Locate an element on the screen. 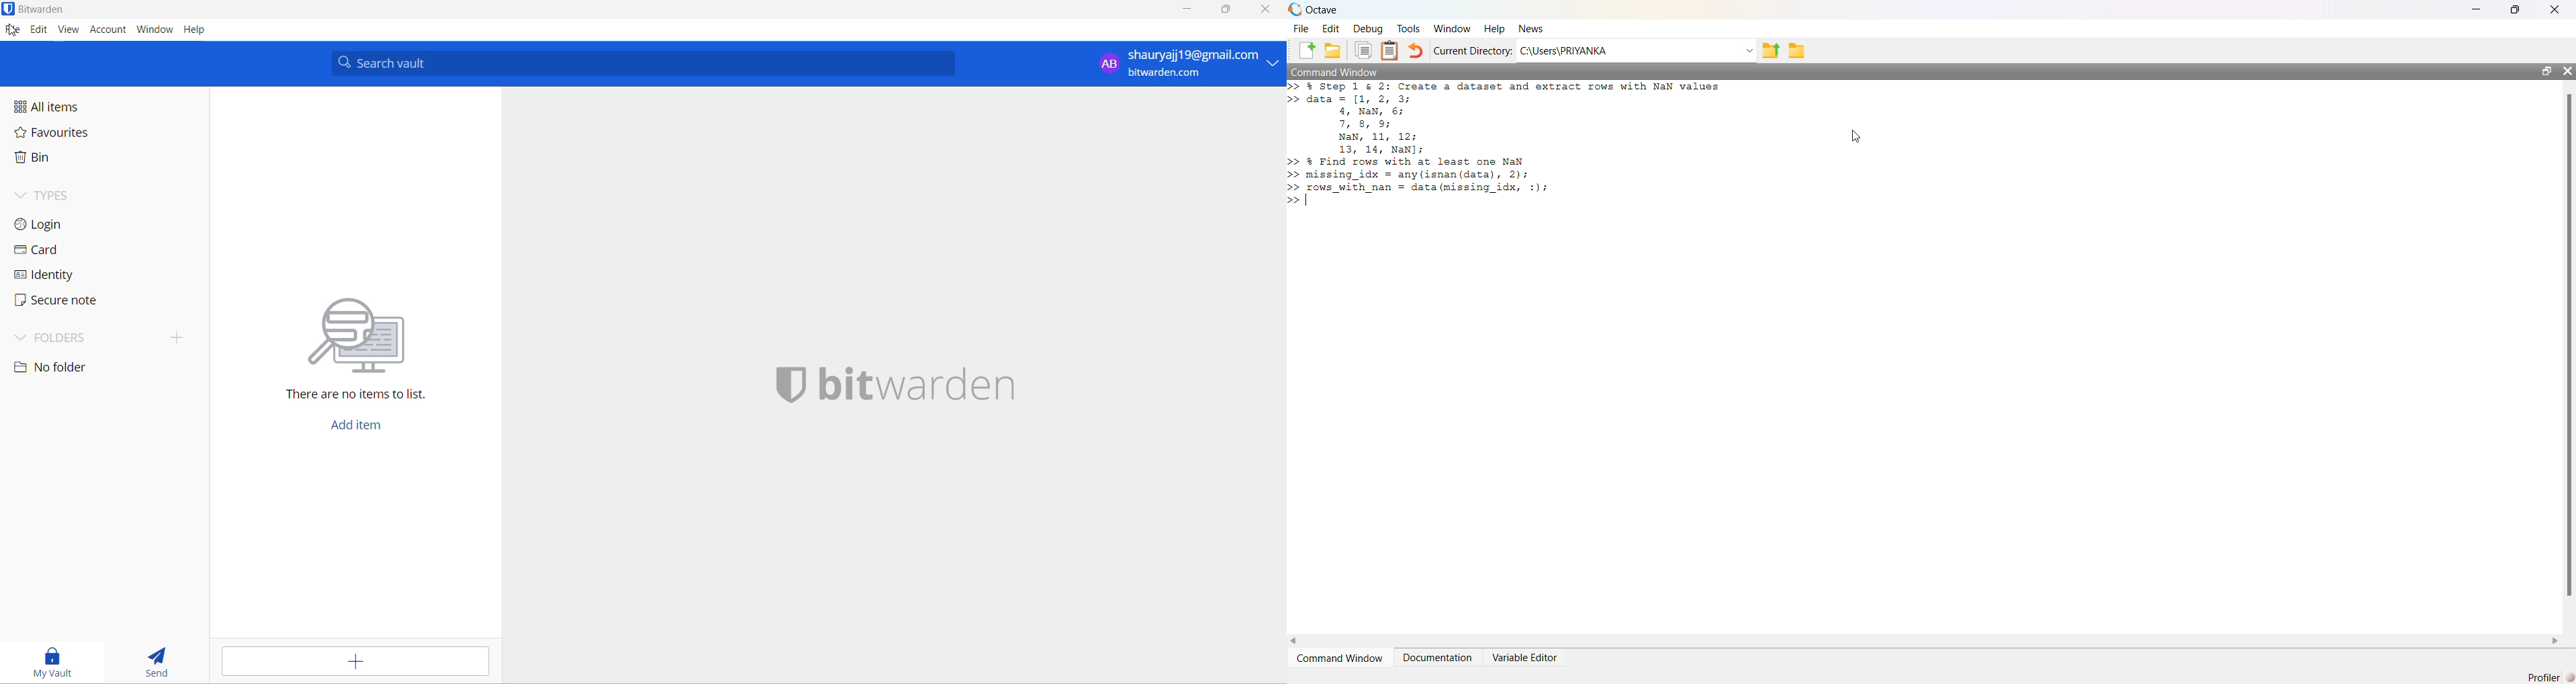  logged in email is located at coordinates (1189, 64).